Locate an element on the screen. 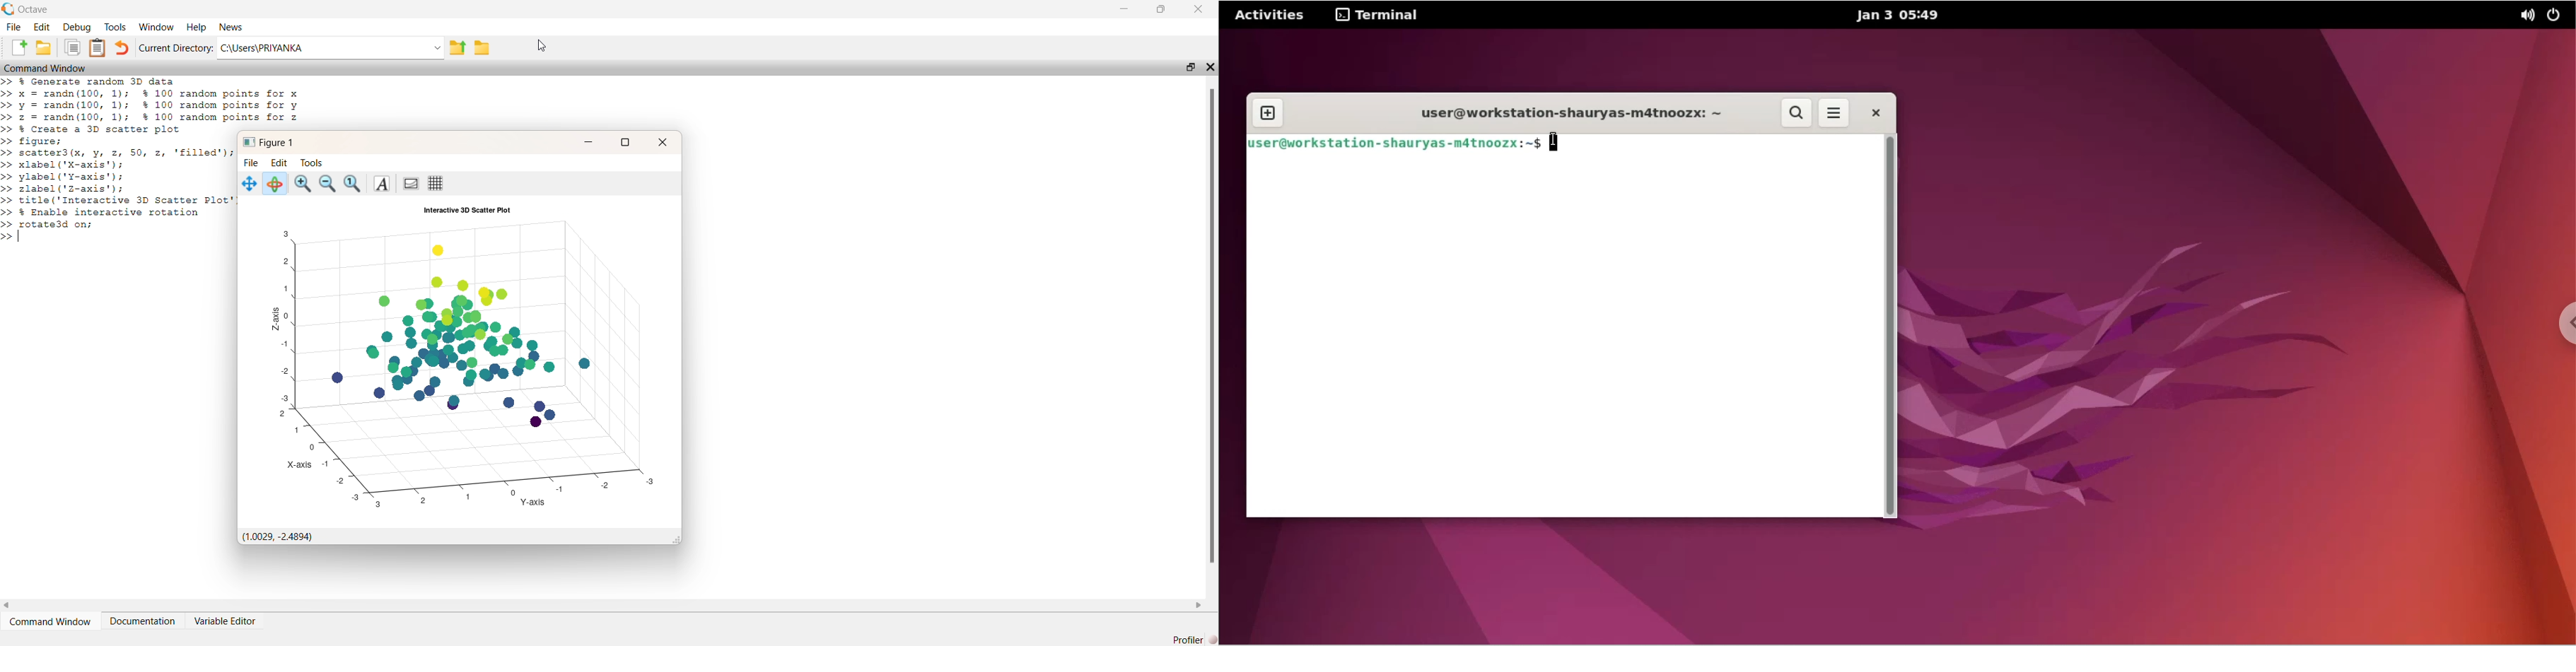  grid is located at coordinates (436, 183).